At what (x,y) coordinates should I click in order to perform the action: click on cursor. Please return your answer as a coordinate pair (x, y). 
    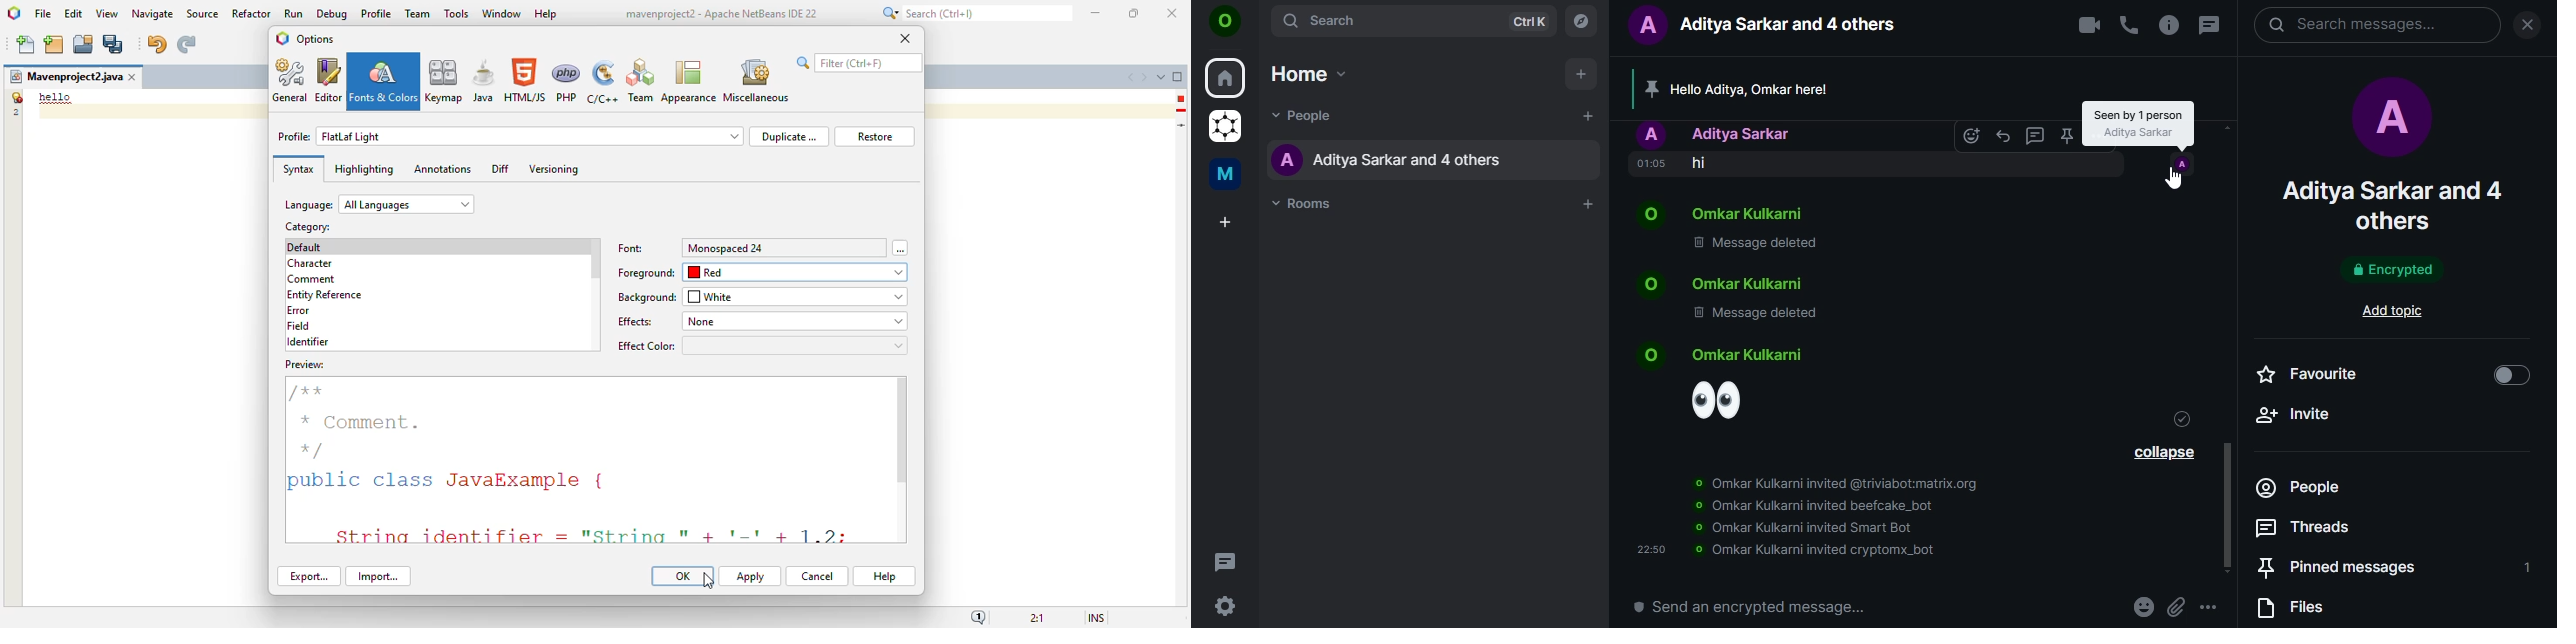
    Looking at the image, I should click on (2175, 181).